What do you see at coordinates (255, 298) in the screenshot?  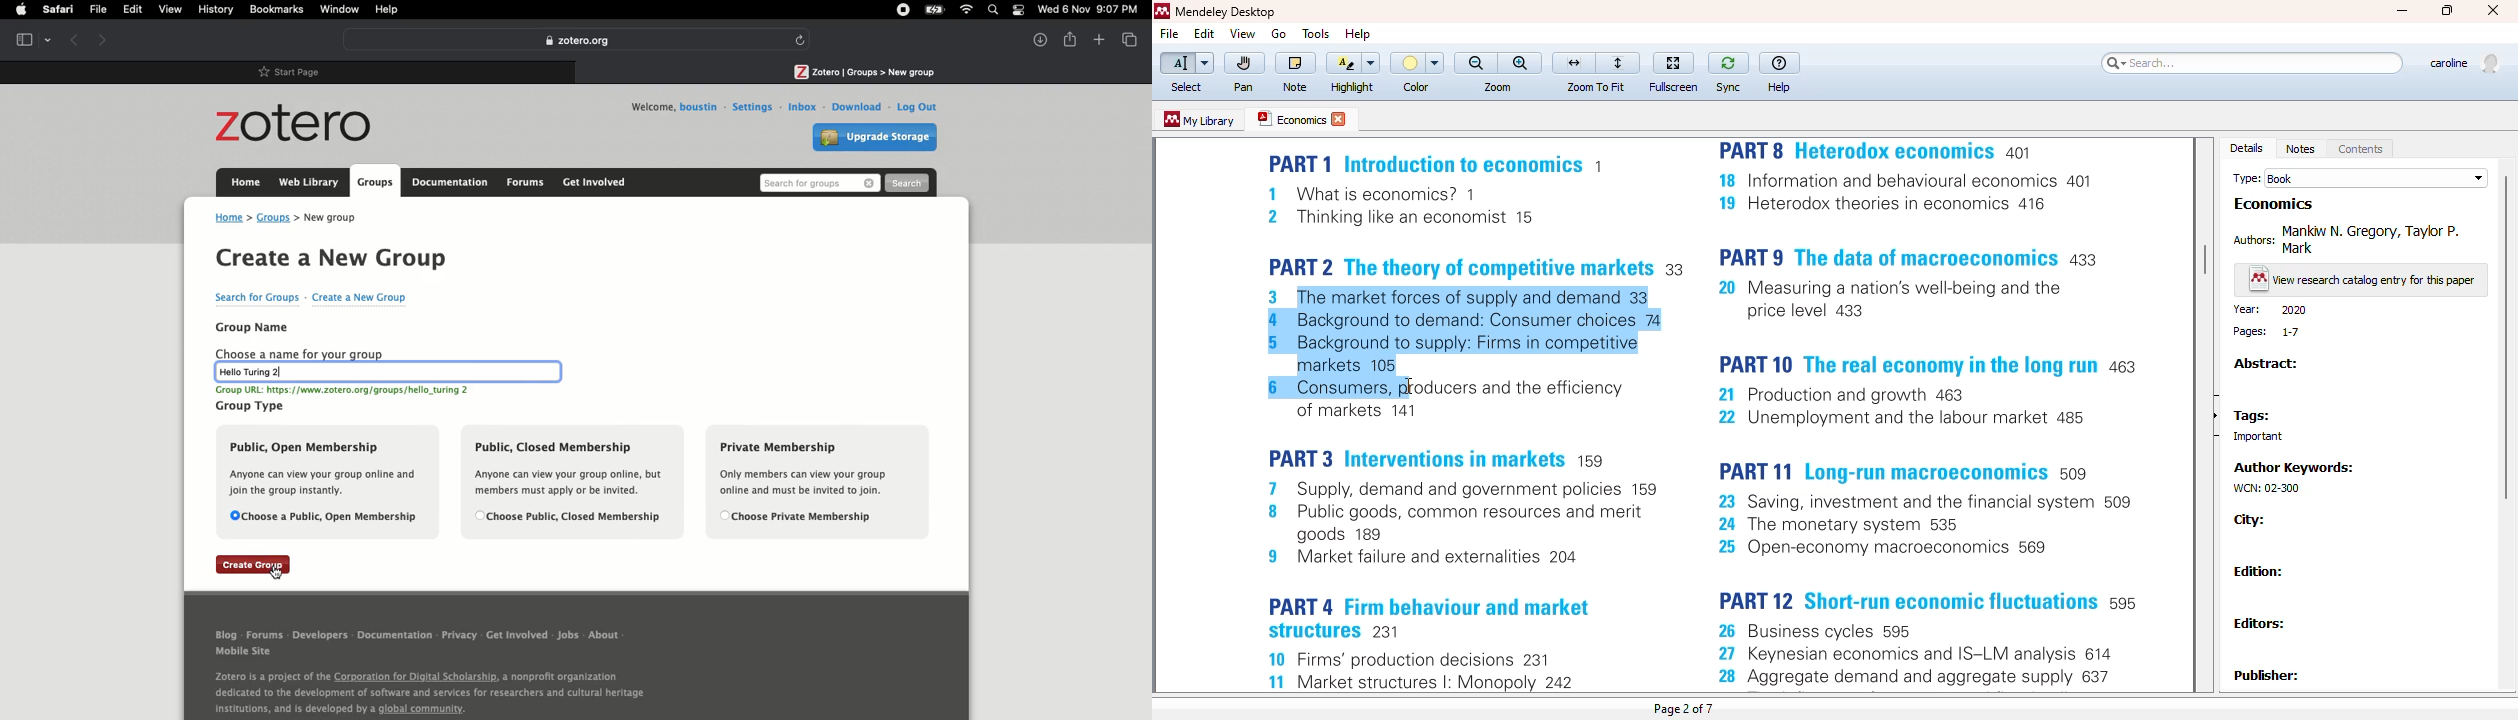 I see `Search for groups` at bounding box center [255, 298].